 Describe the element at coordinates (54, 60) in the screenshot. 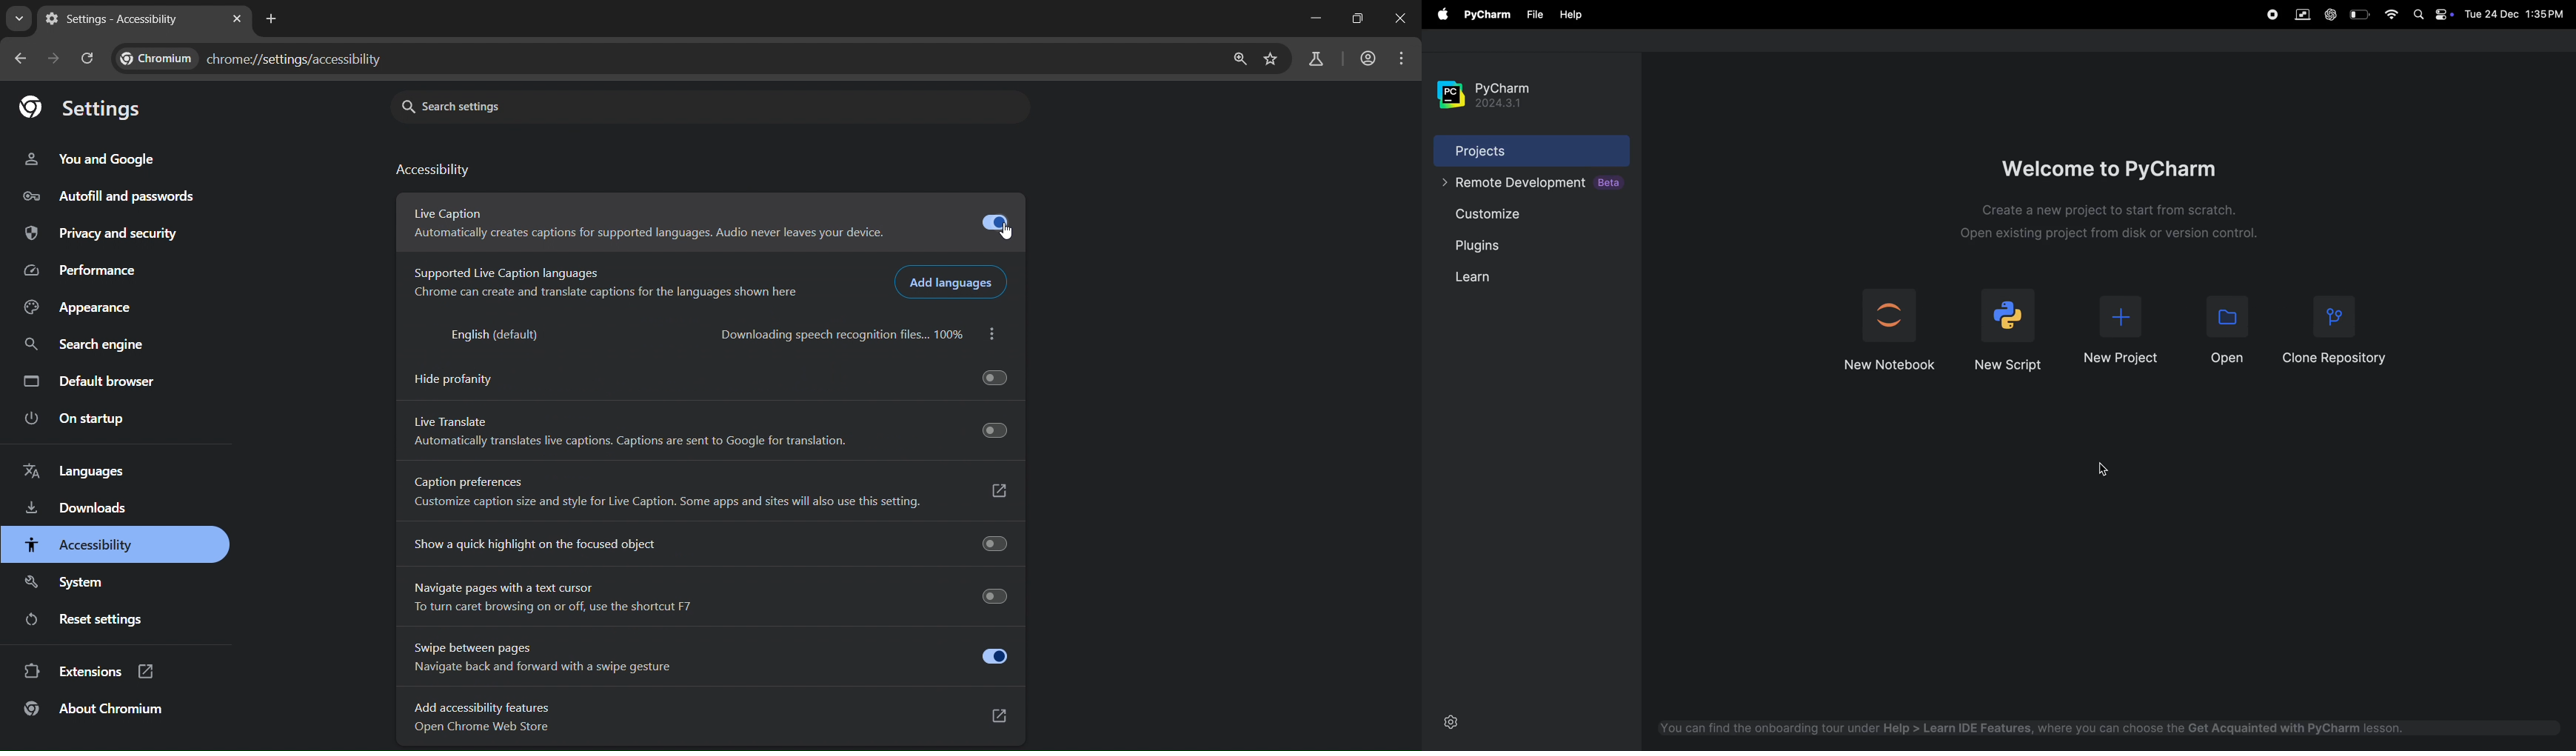

I see `go forward one page` at that location.